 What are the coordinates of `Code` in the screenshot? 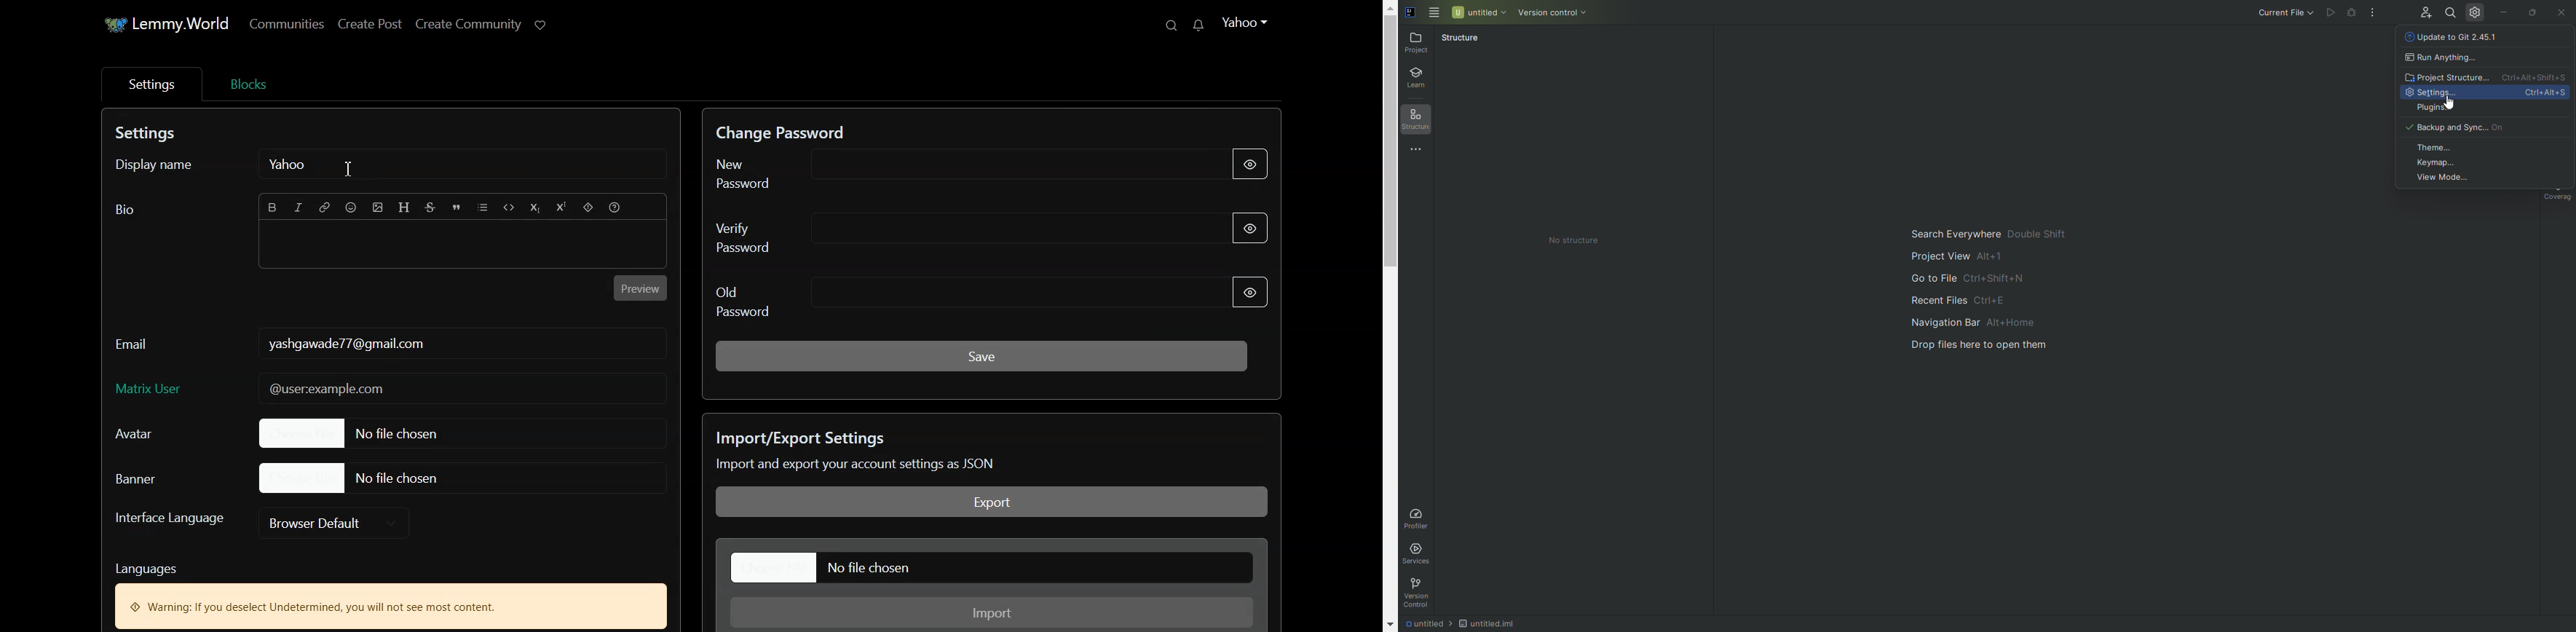 It's located at (510, 209).